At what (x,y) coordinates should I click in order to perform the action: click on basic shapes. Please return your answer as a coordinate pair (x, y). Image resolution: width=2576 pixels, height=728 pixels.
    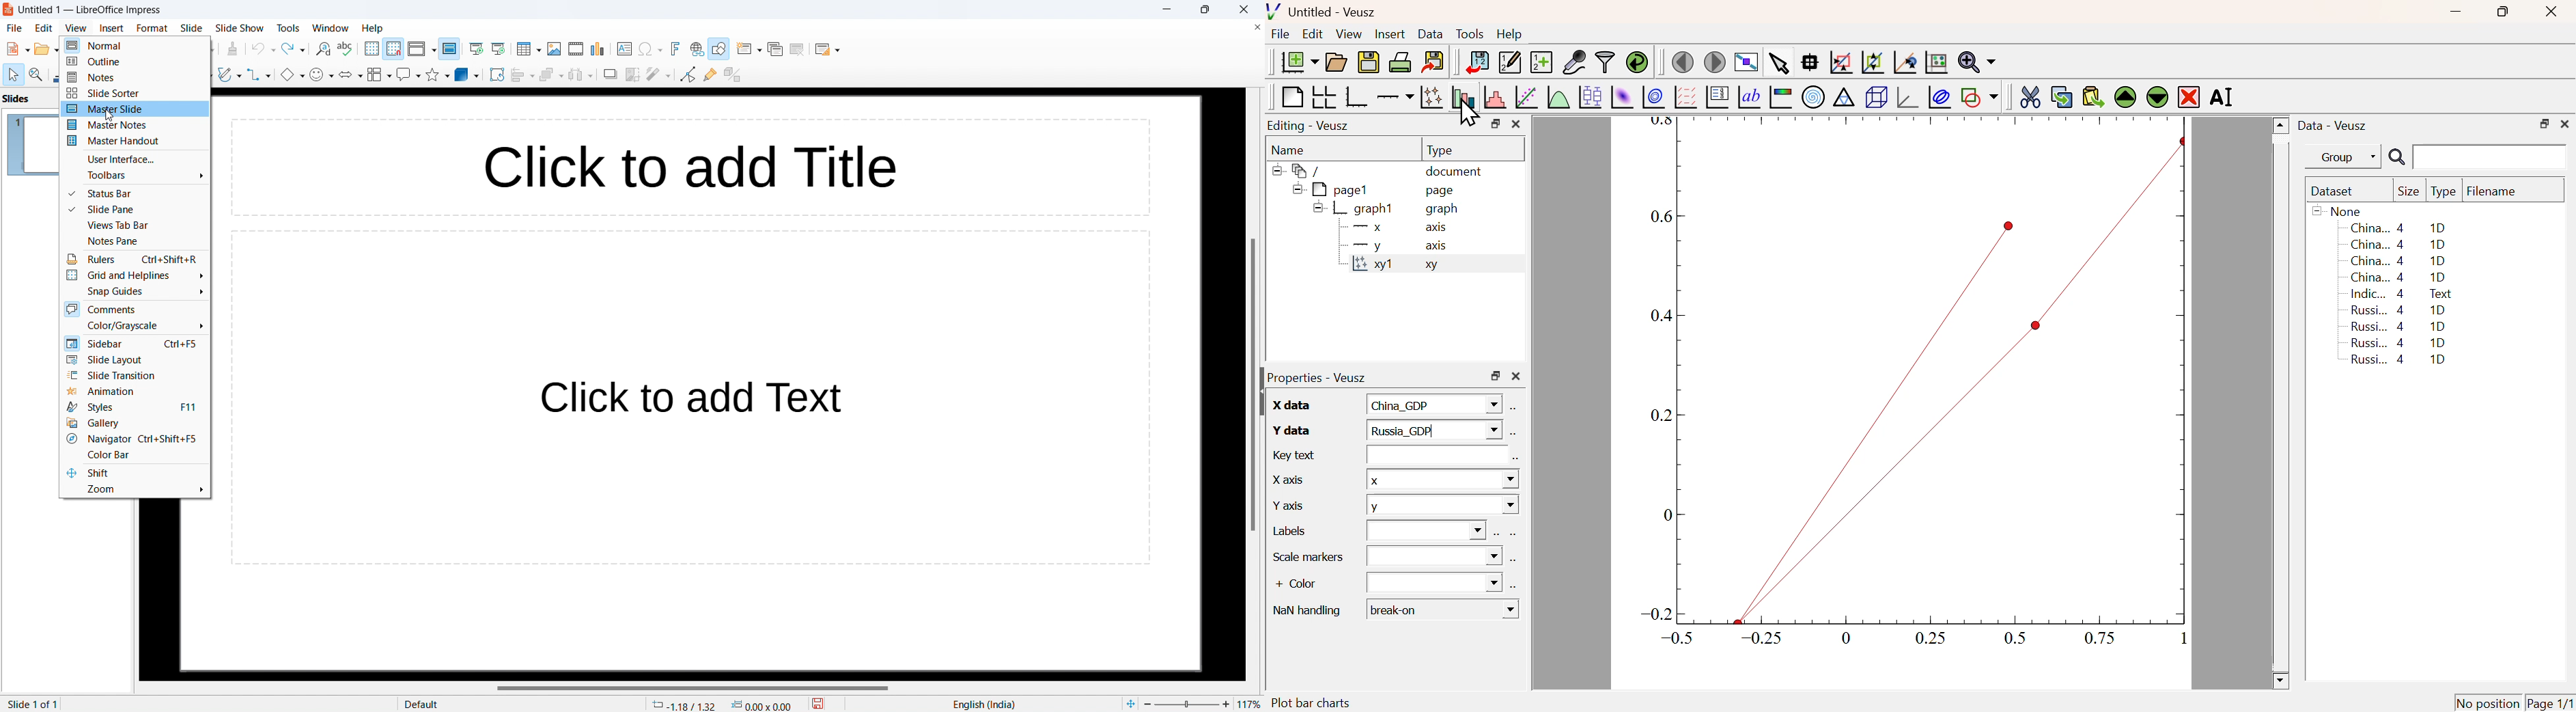
    Looking at the image, I should click on (293, 74).